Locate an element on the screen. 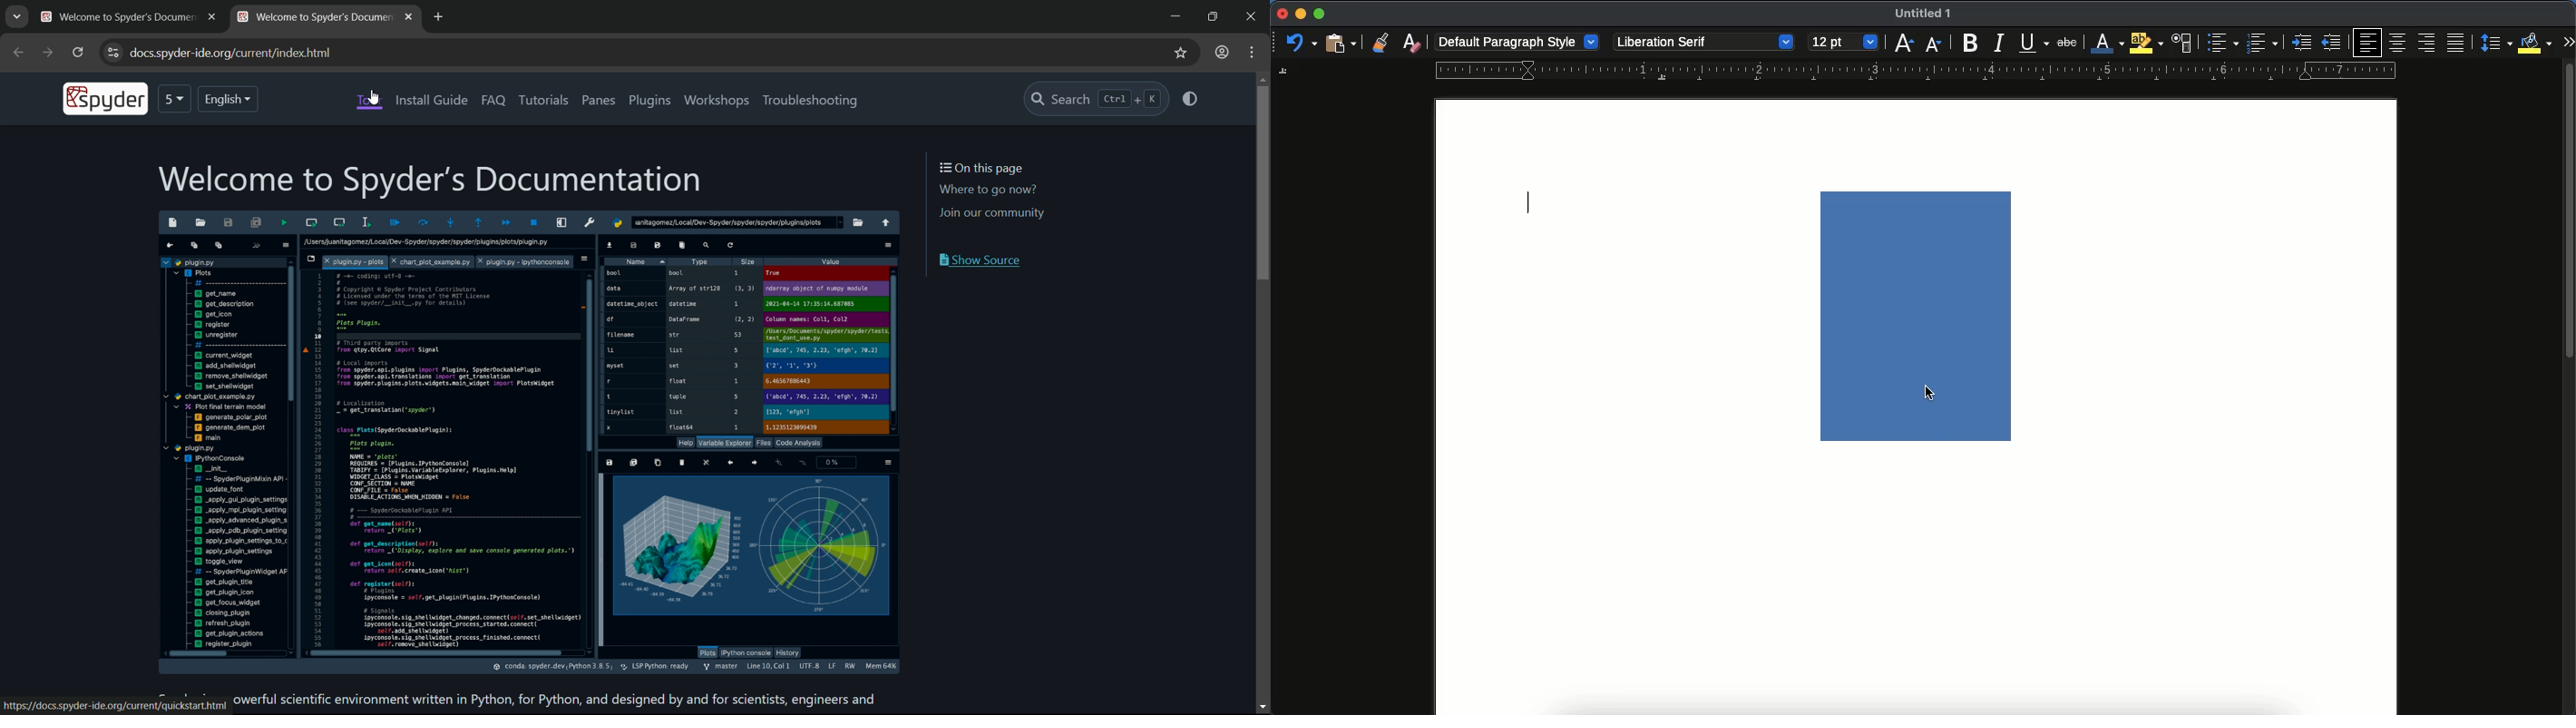  Scroll up is located at coordinates (1263, 77).